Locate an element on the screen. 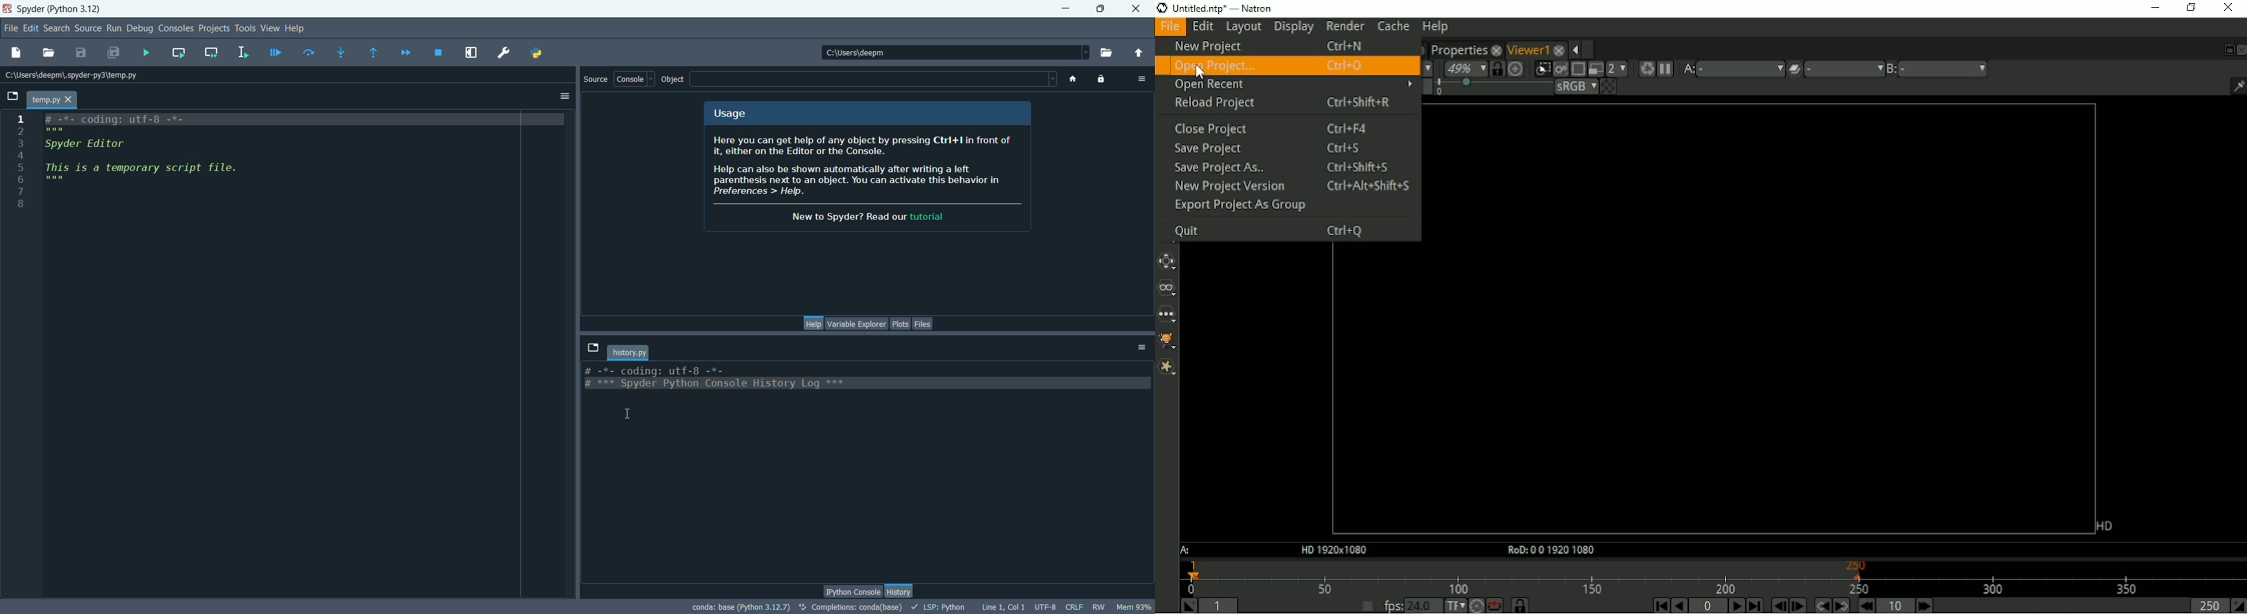  consoles is located at coordinates (175, 27).